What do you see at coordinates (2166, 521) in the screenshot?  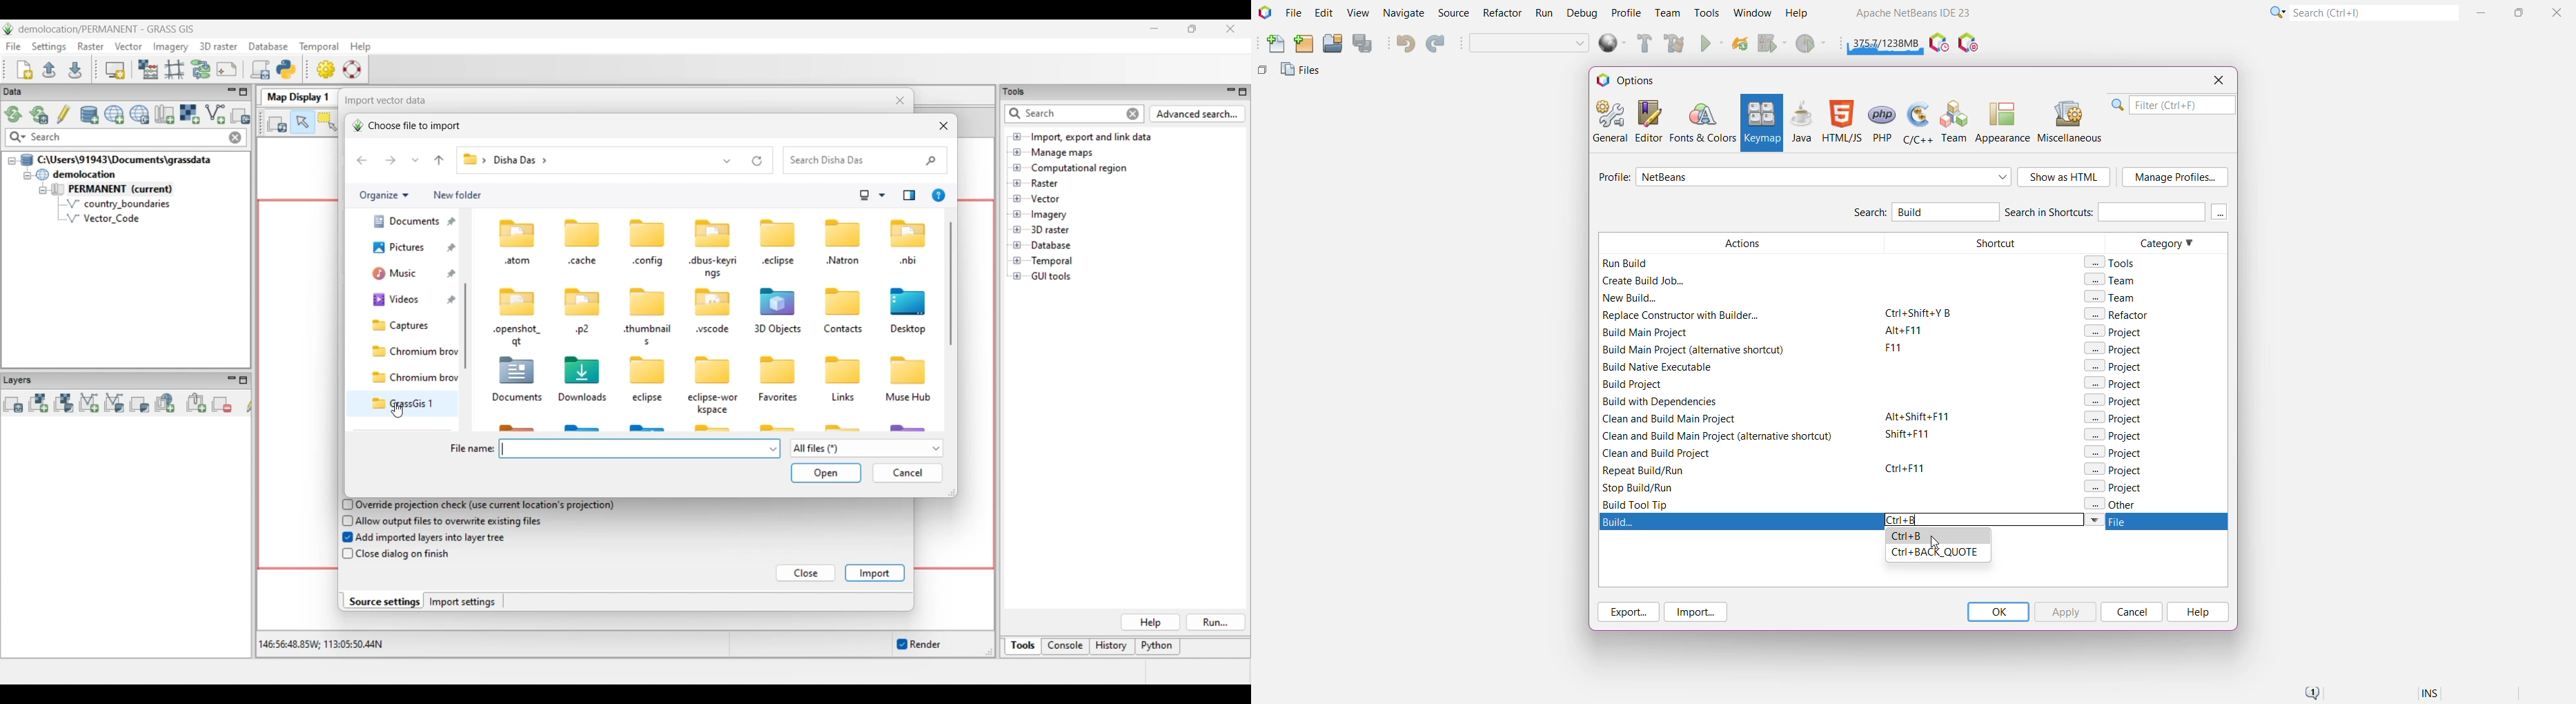 I see `file` at bounding box center [2166, 521].